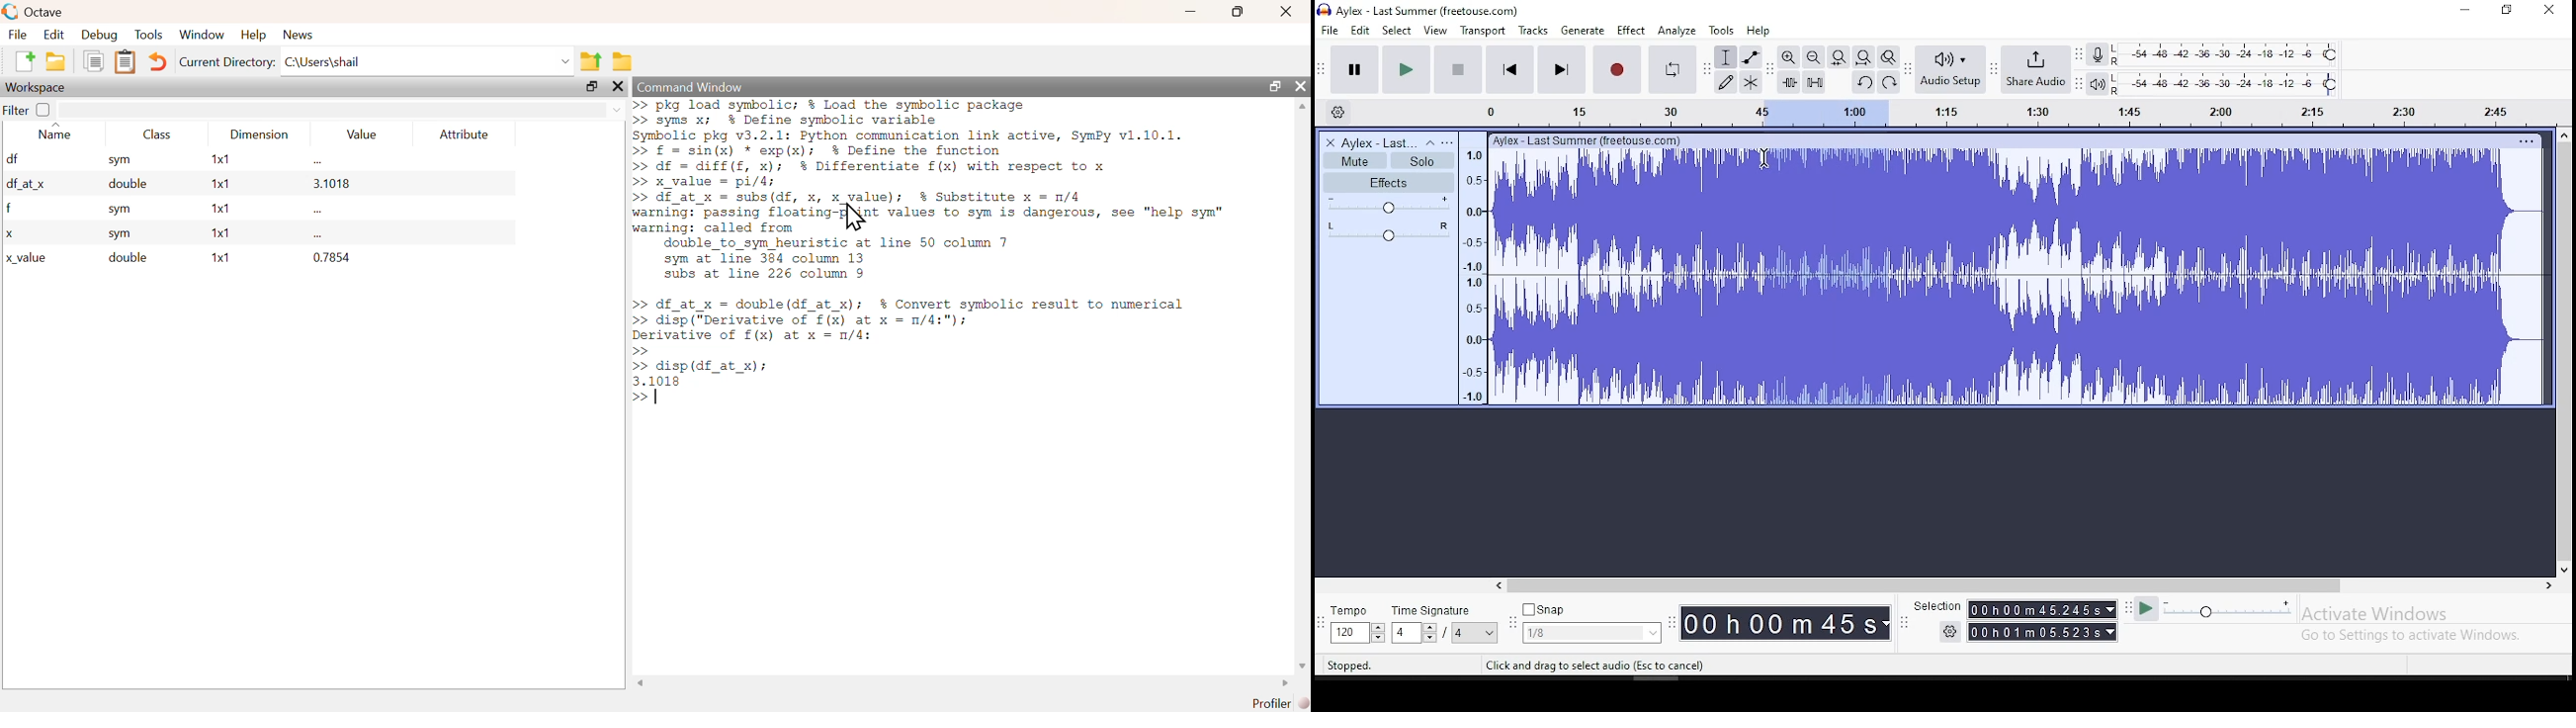  Describe the element at coordinates (1782, 621) in the screenshot. I see `00h 00m 00 s` at that location.